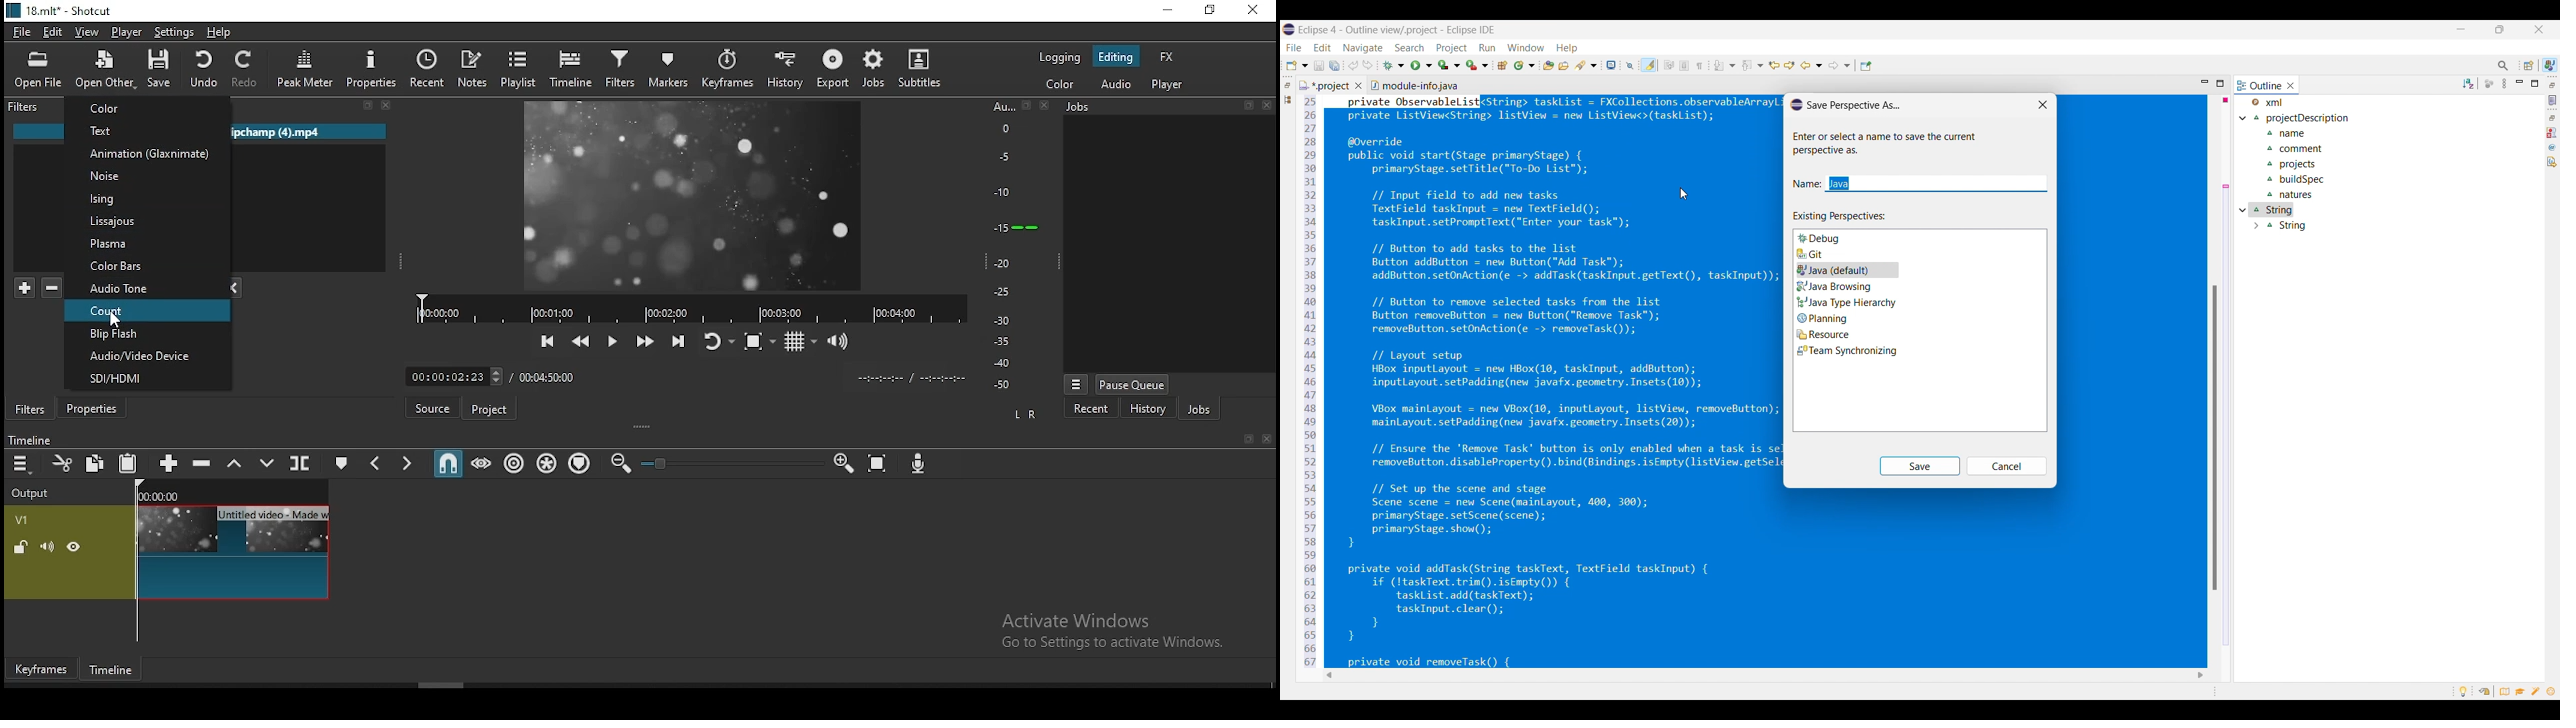  Describe the element at coordinates (621, 464) in the screenshot. I see `zoom timeline out` at that location.